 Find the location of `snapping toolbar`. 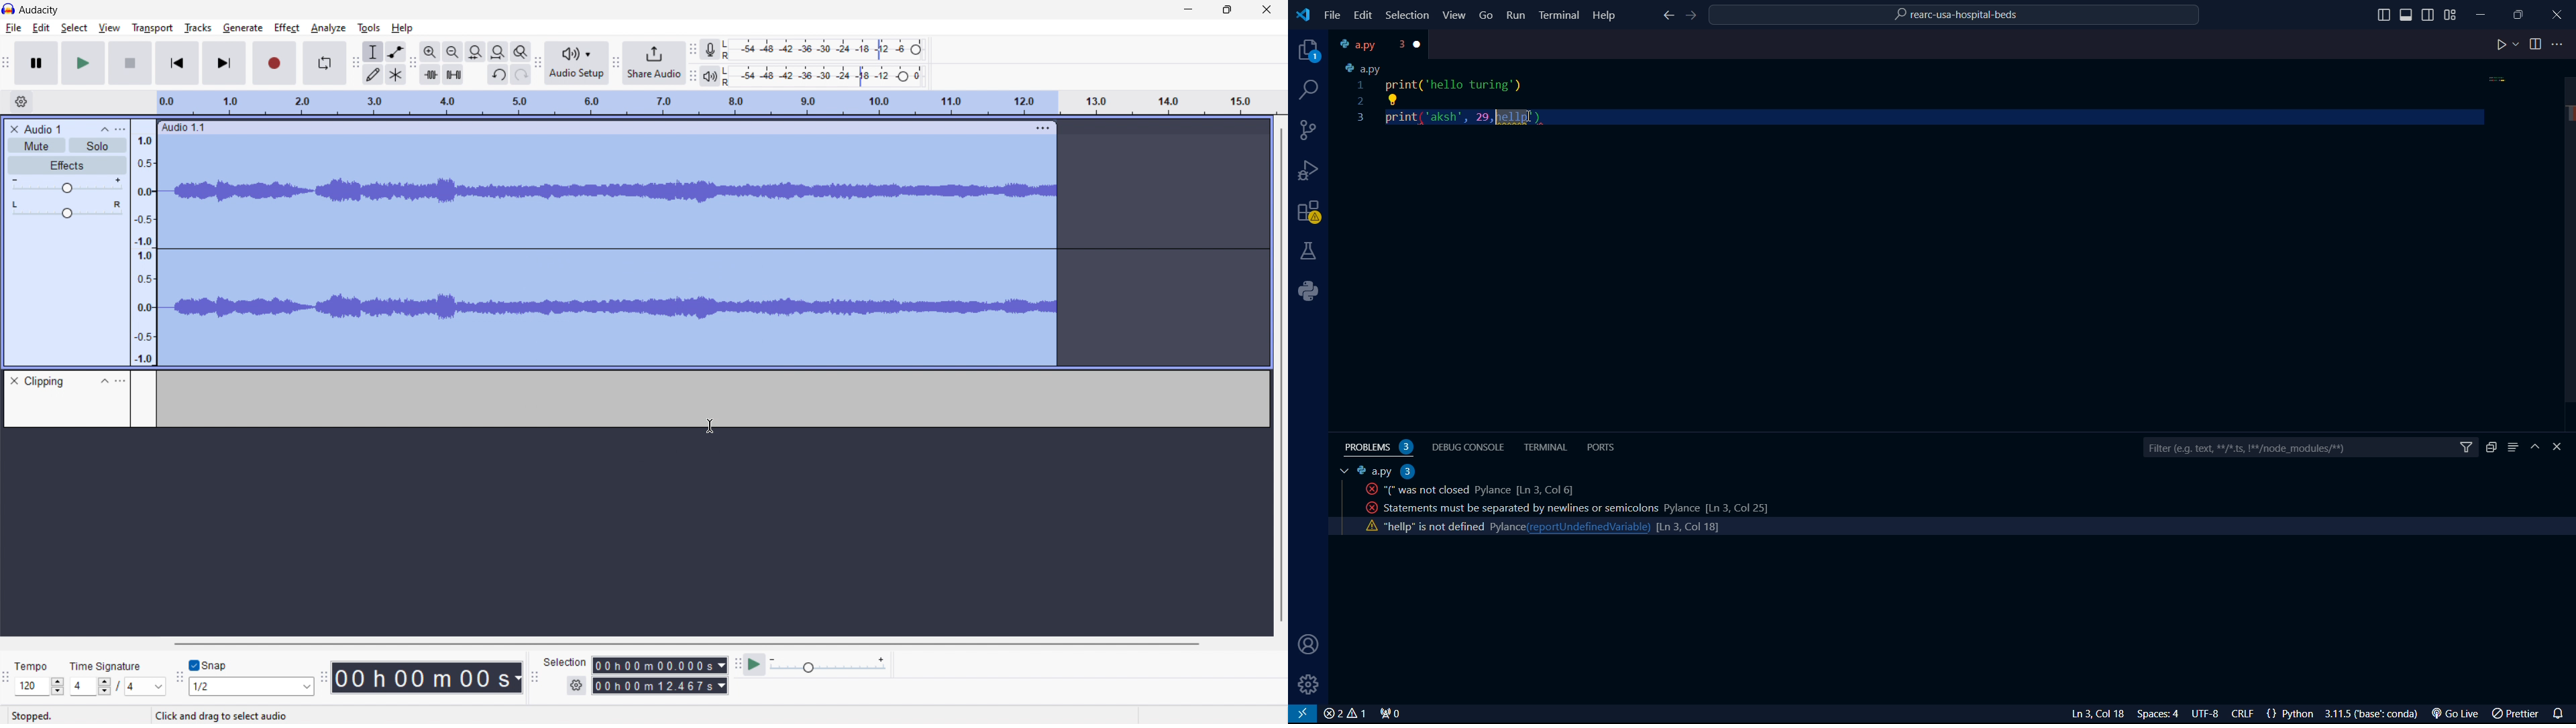

snapping toolbar is located at coordinates (179, 677).